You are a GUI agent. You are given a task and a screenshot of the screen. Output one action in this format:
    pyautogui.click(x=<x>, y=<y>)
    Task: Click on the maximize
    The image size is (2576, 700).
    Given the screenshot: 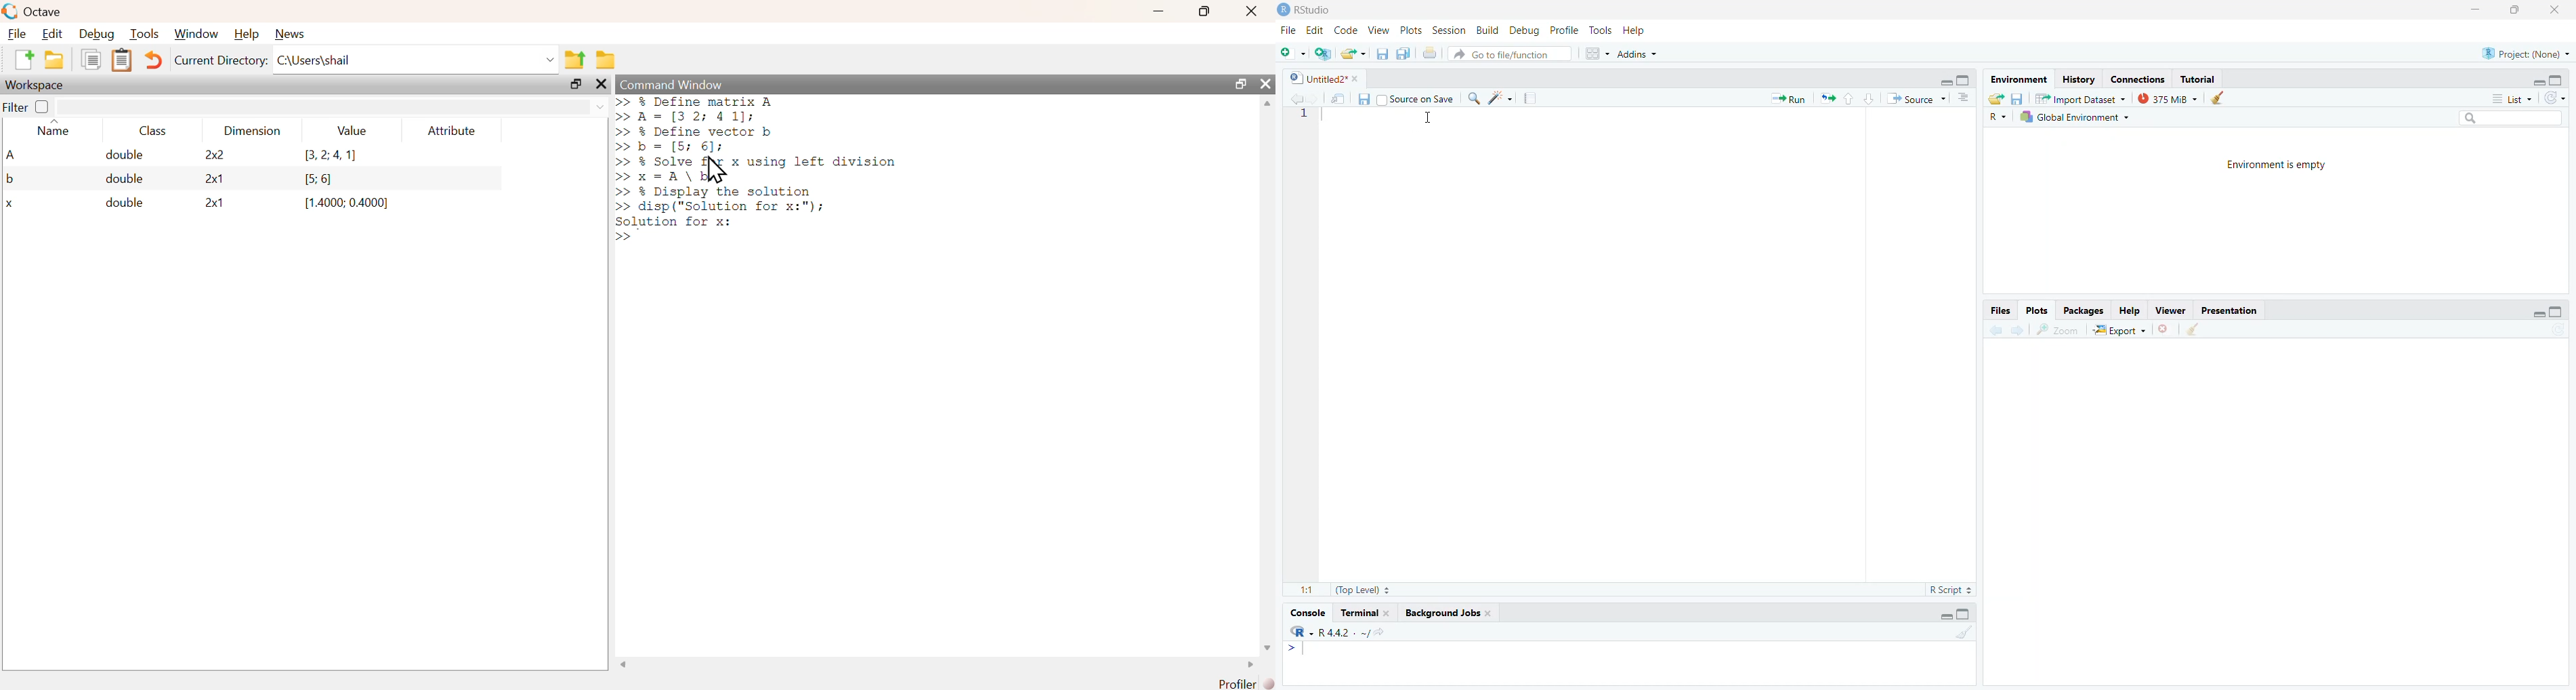 What is the action you would take?
    pyautogui.click(x=2514, y=12)
    